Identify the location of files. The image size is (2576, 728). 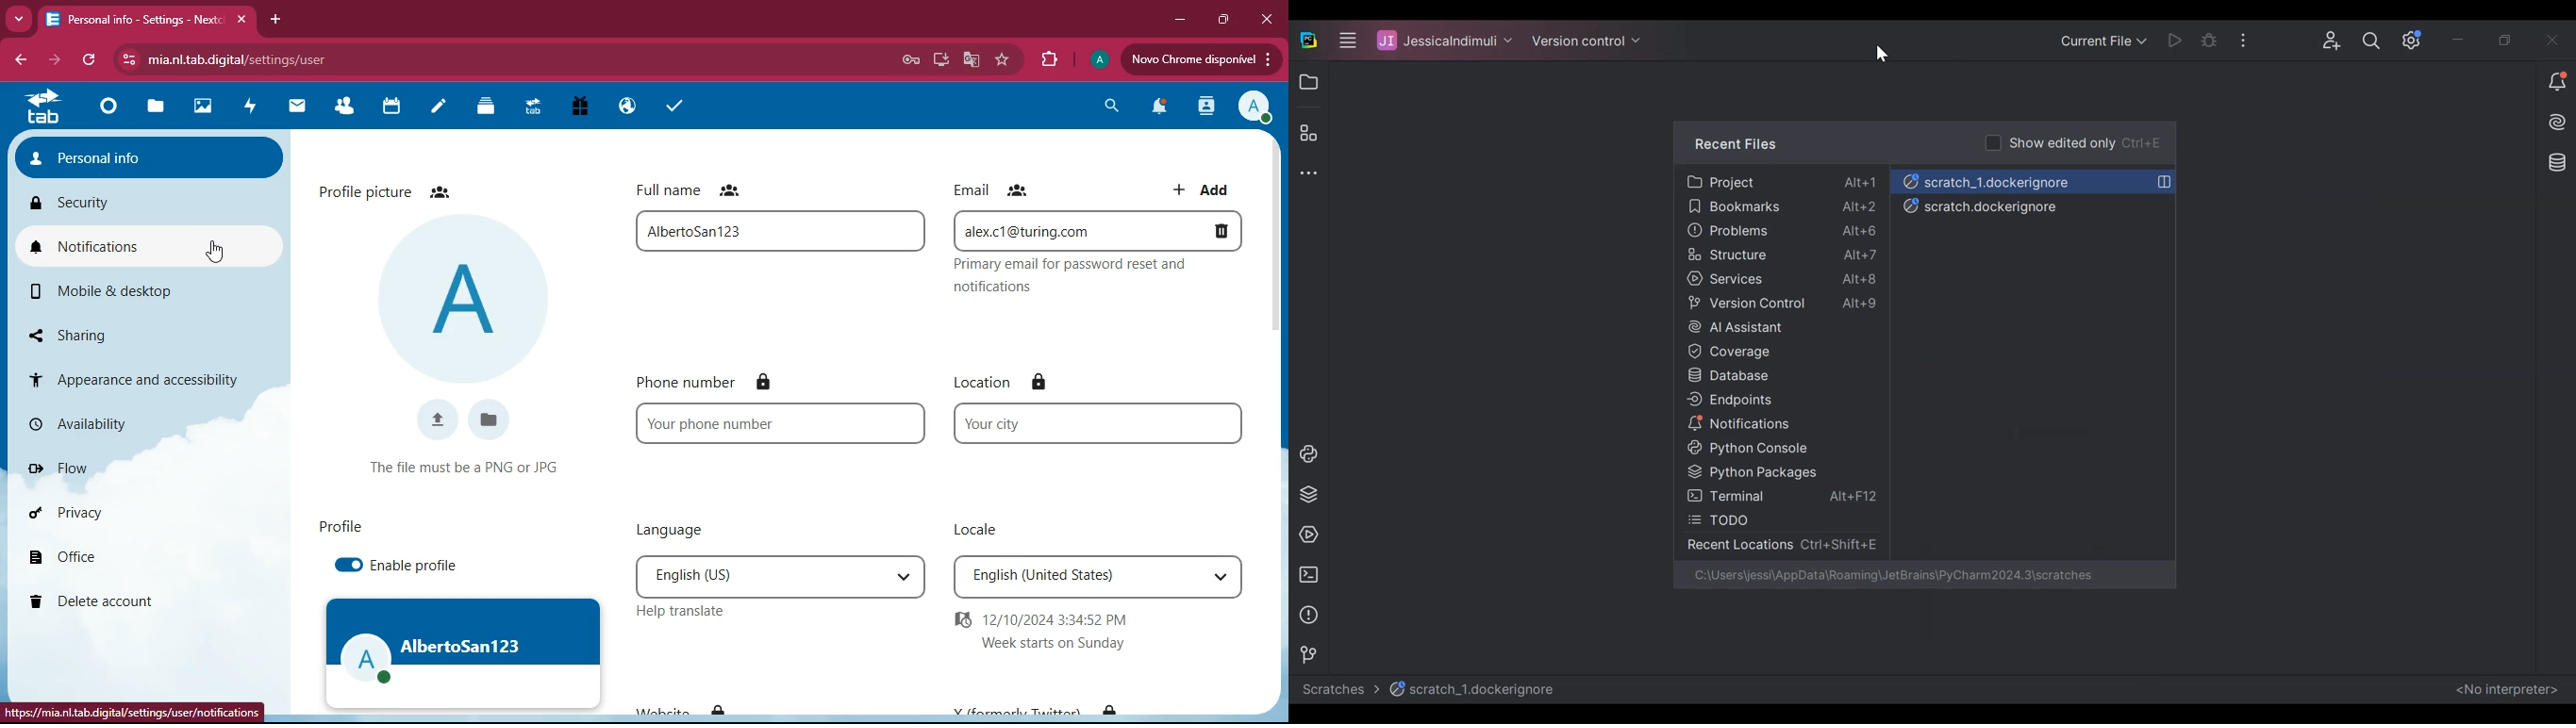
(155, 108).